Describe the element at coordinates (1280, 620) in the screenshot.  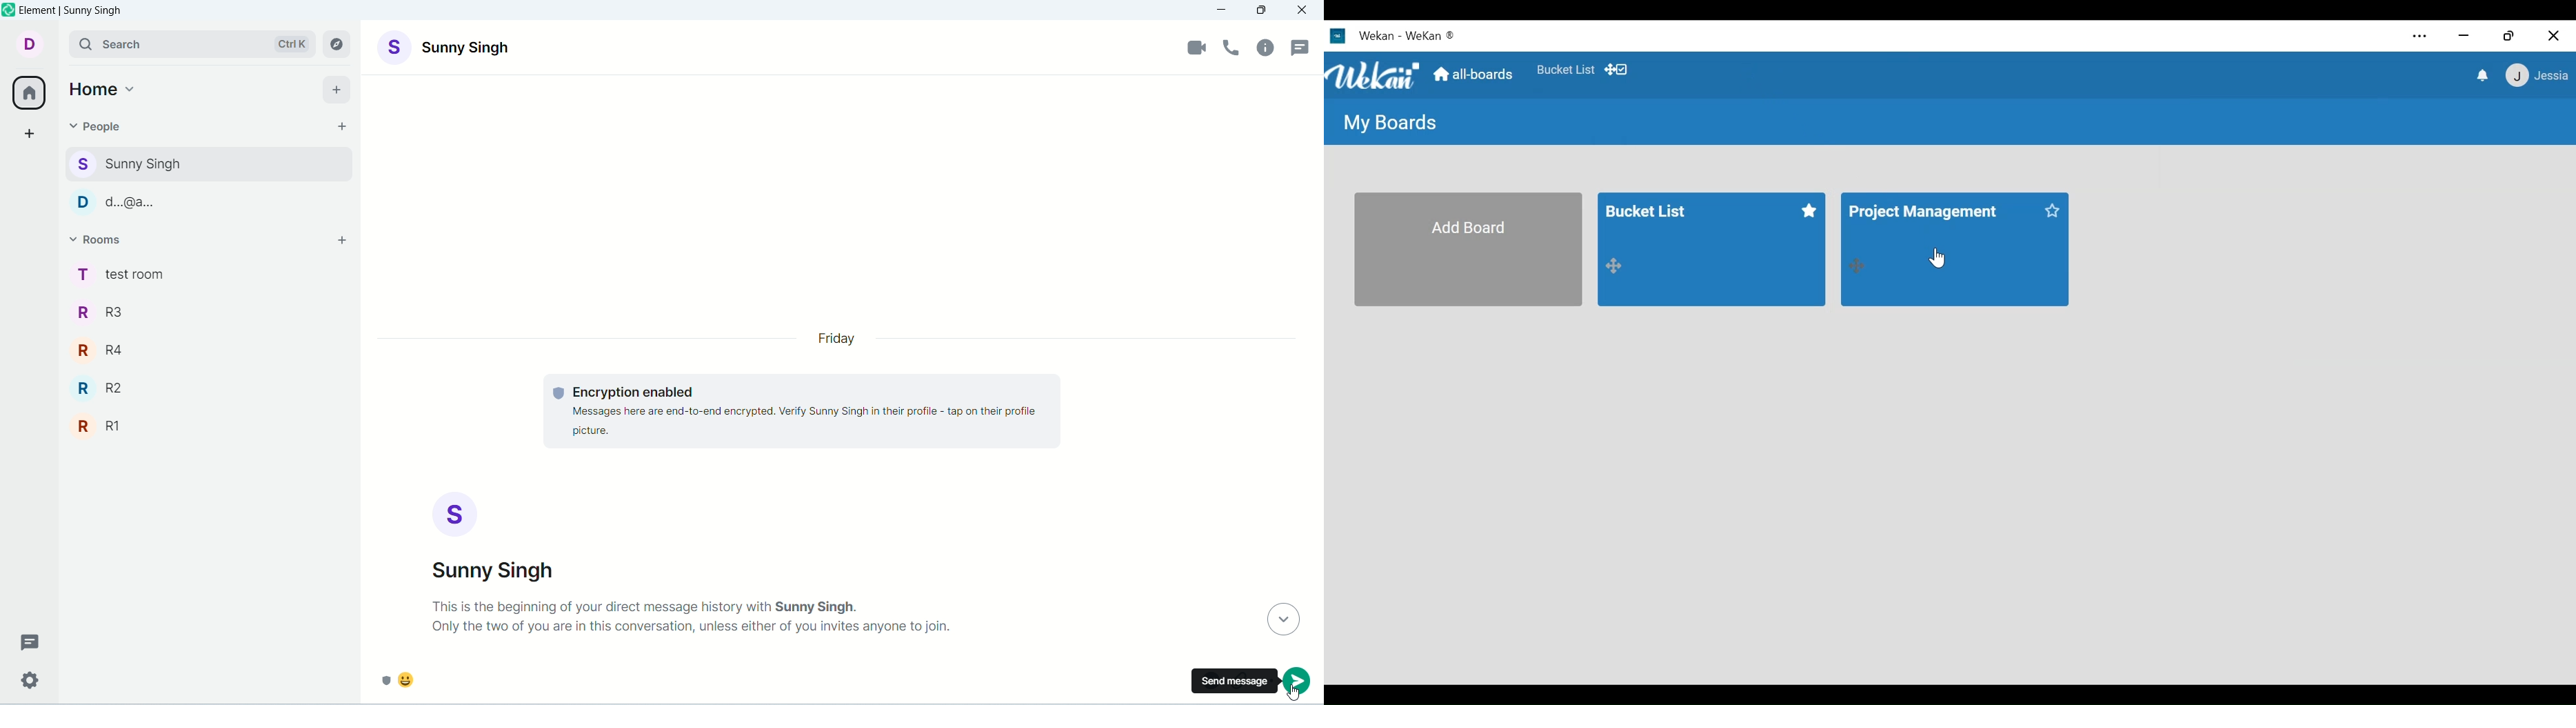
I see `dropdown` at that location.